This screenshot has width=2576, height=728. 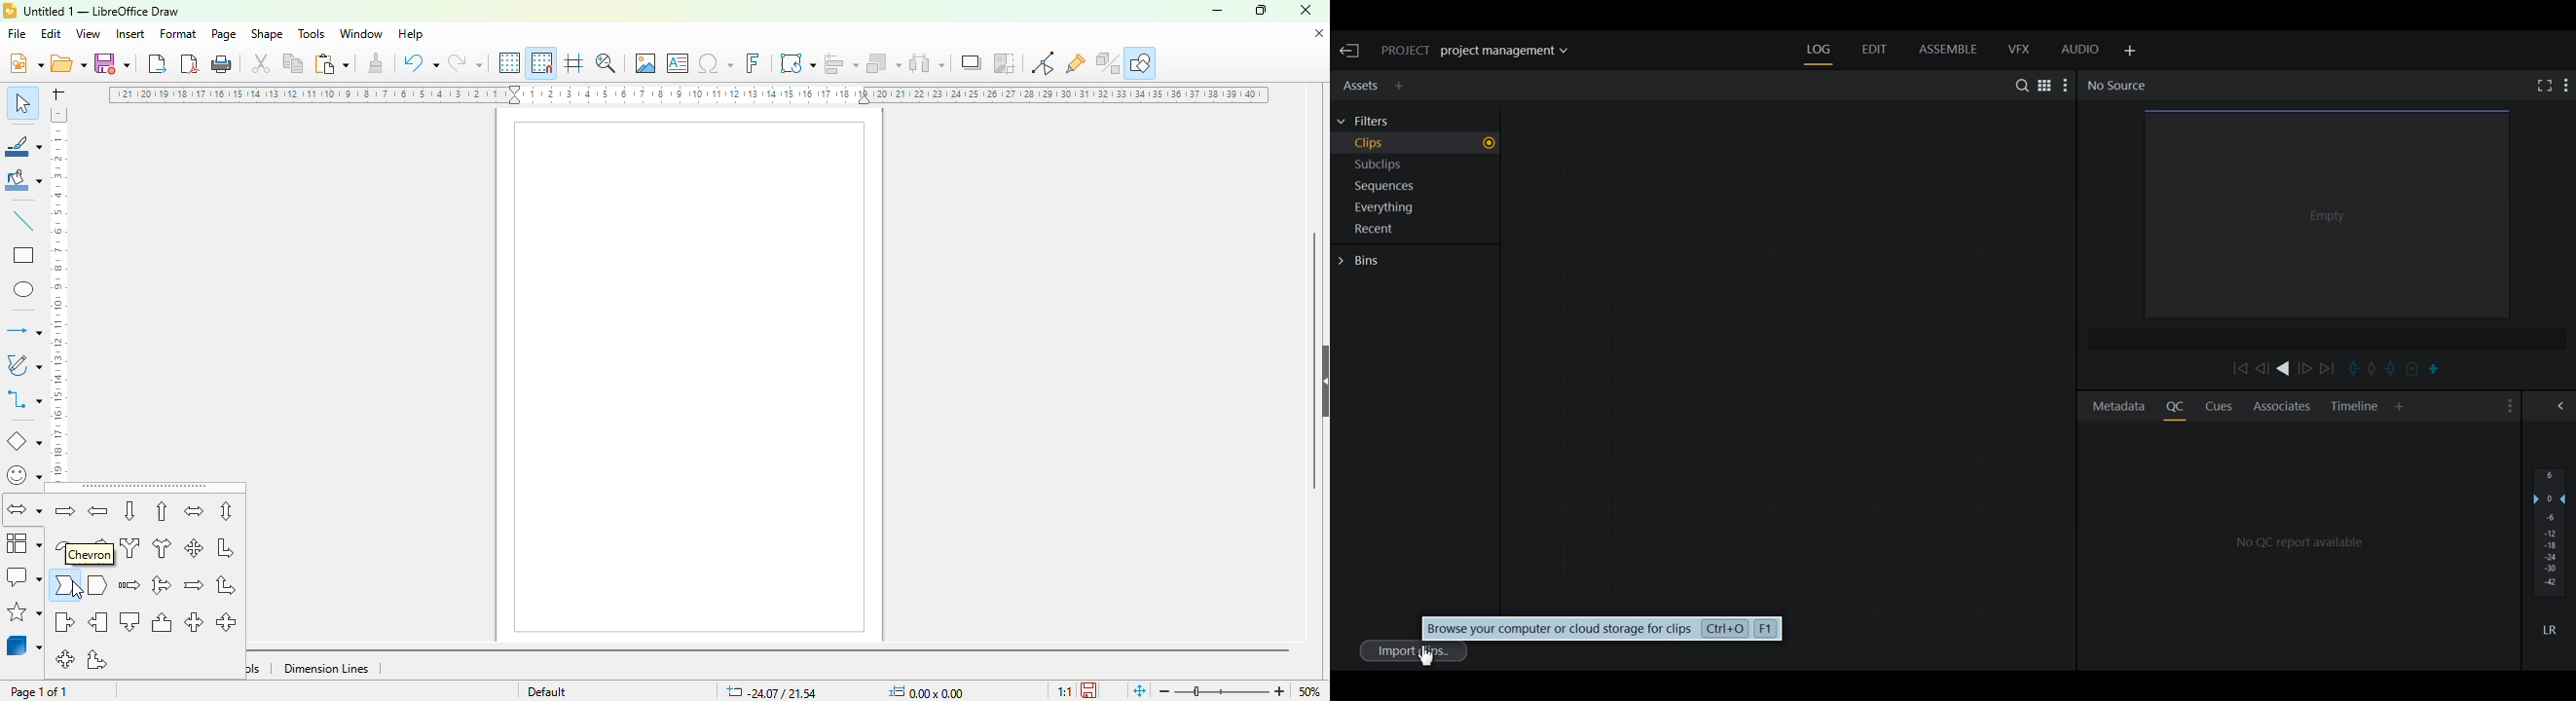 I want to click on basic shapes, so click(x=24, y=442).